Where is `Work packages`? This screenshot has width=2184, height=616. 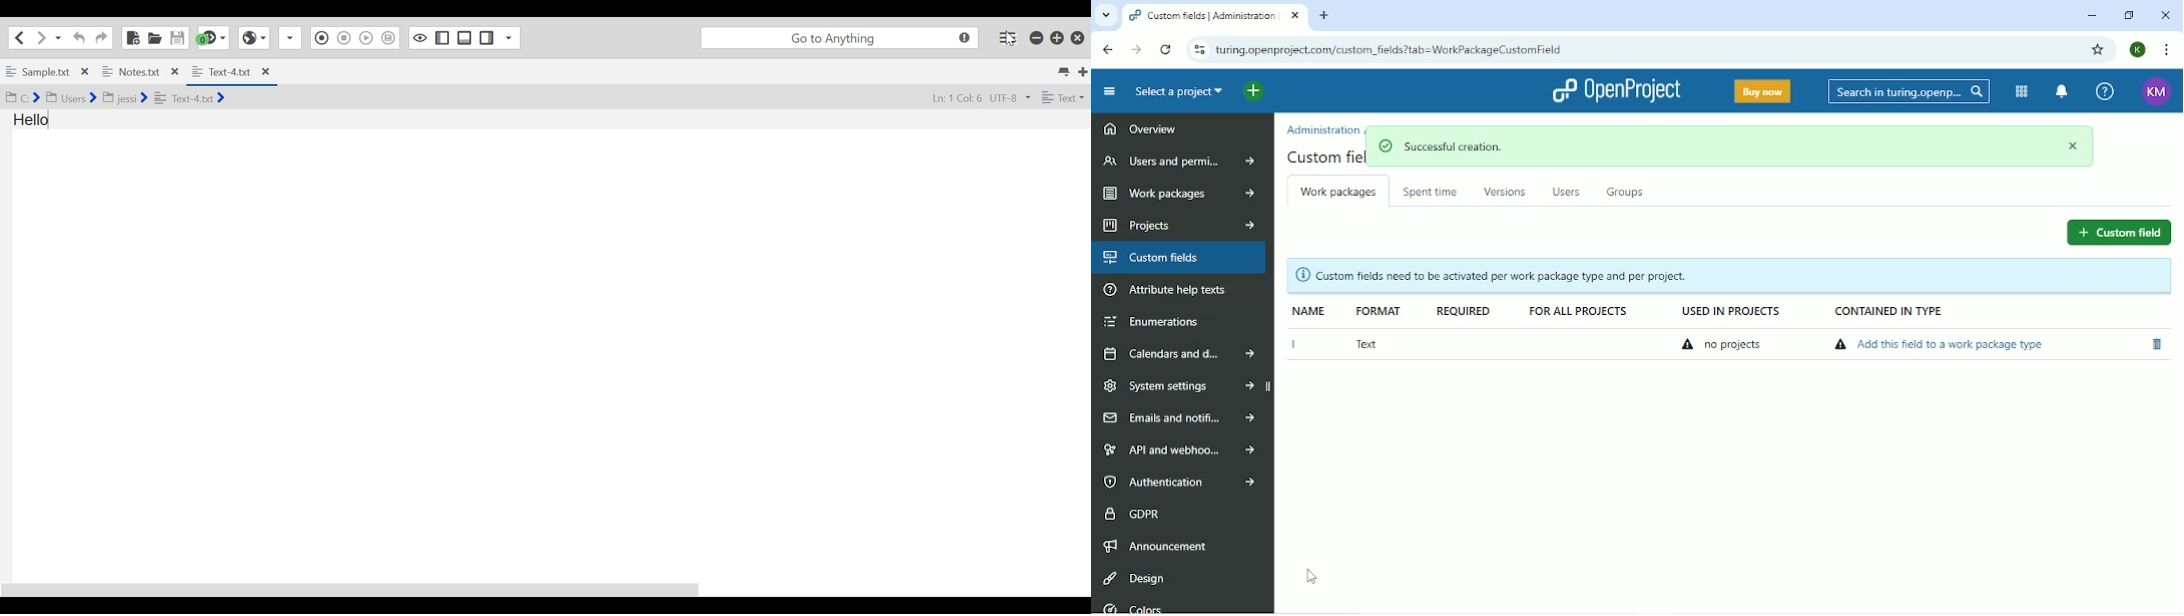 Work packages is located at coordinates (1338, 190).